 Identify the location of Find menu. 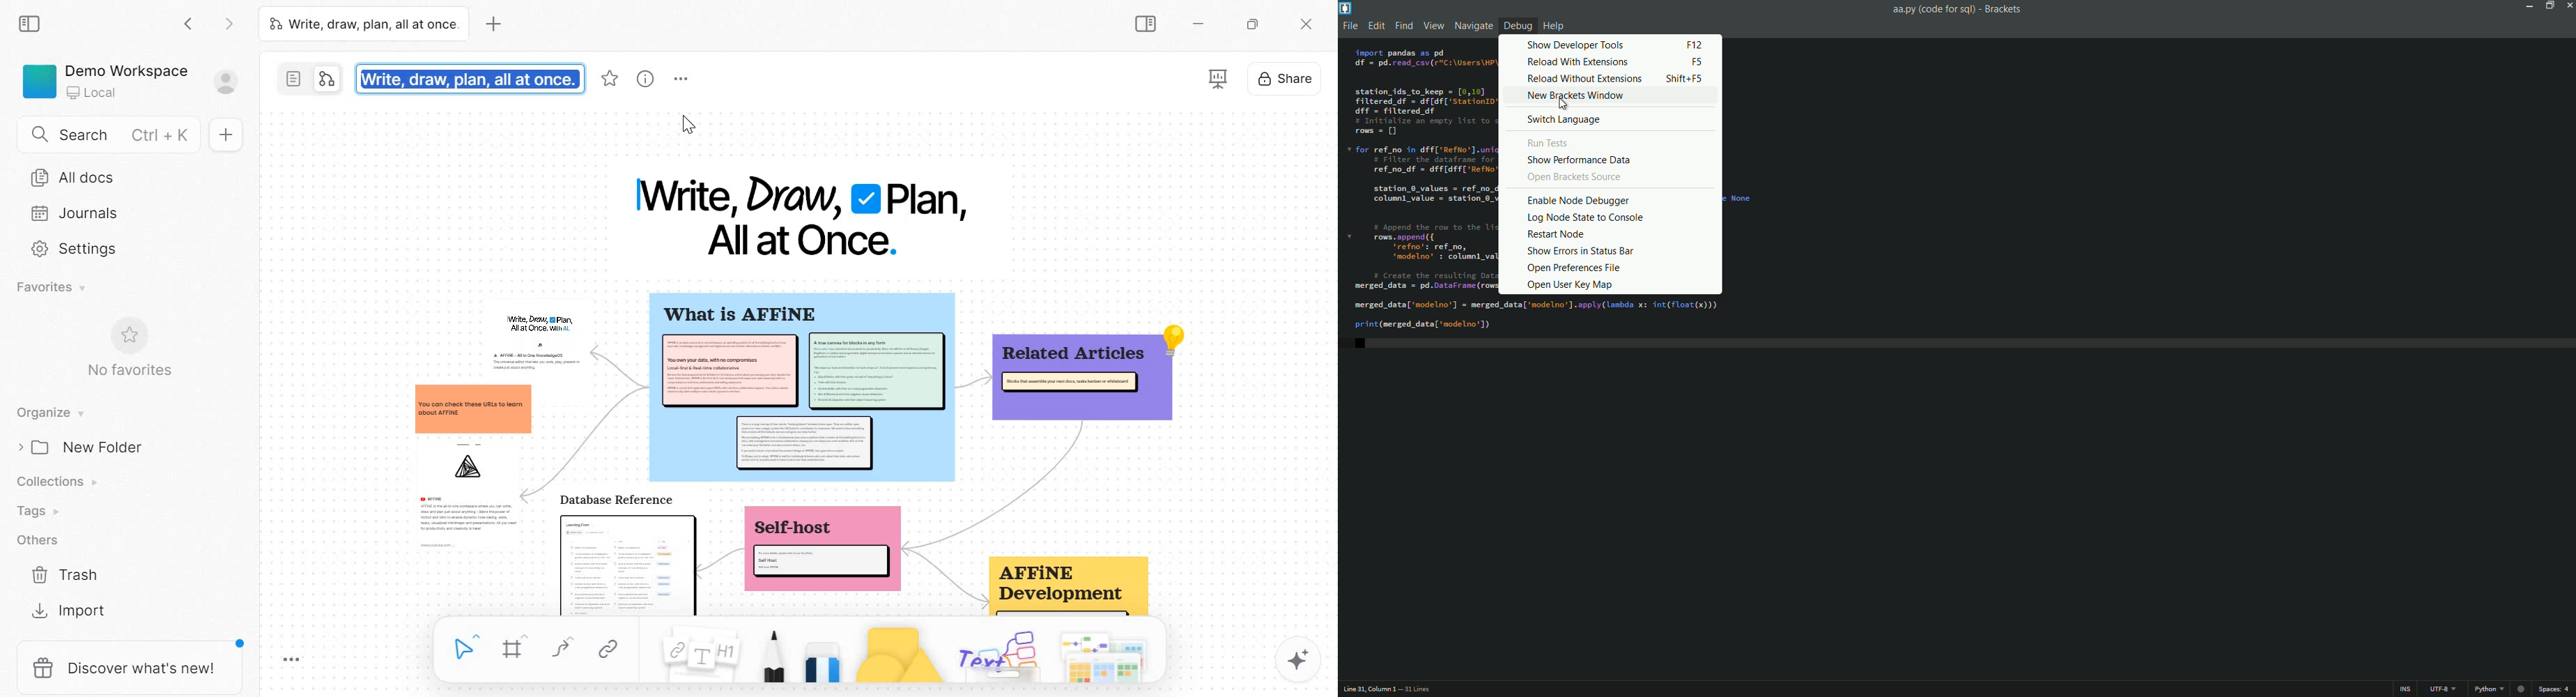
(1402, 26).